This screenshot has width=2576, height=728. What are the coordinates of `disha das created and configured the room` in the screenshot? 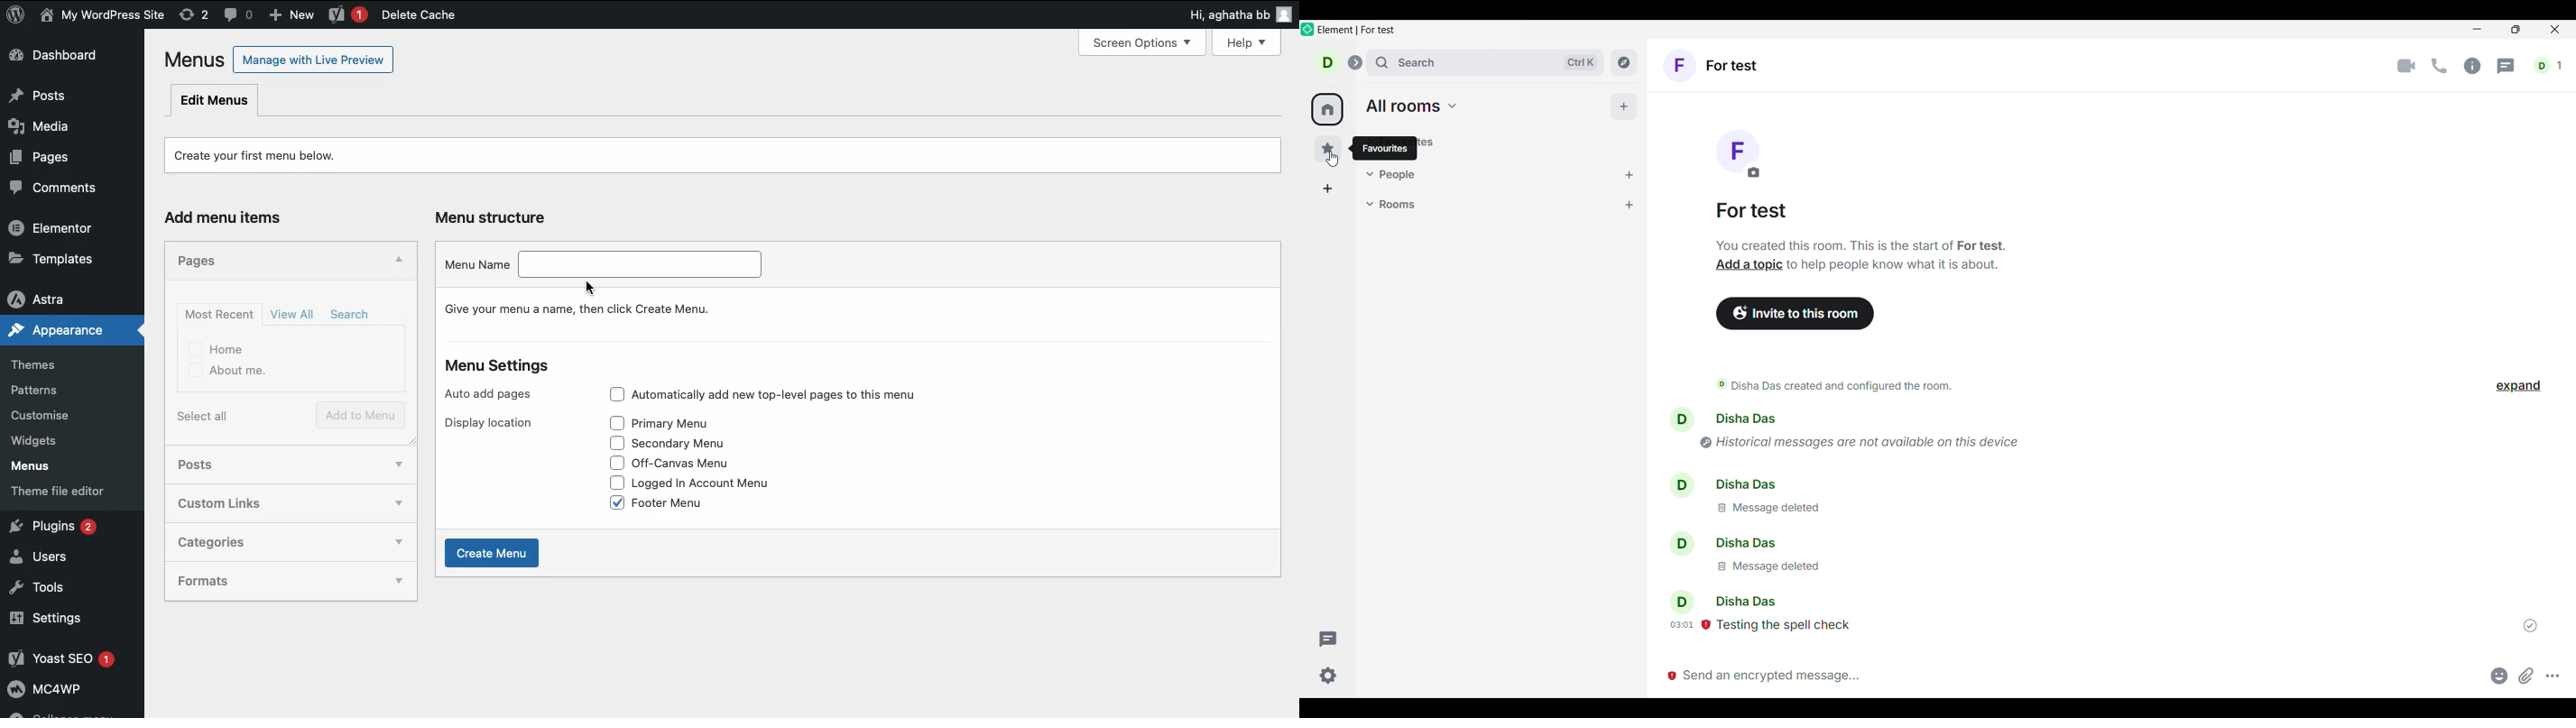 It's located at (1835, 385).